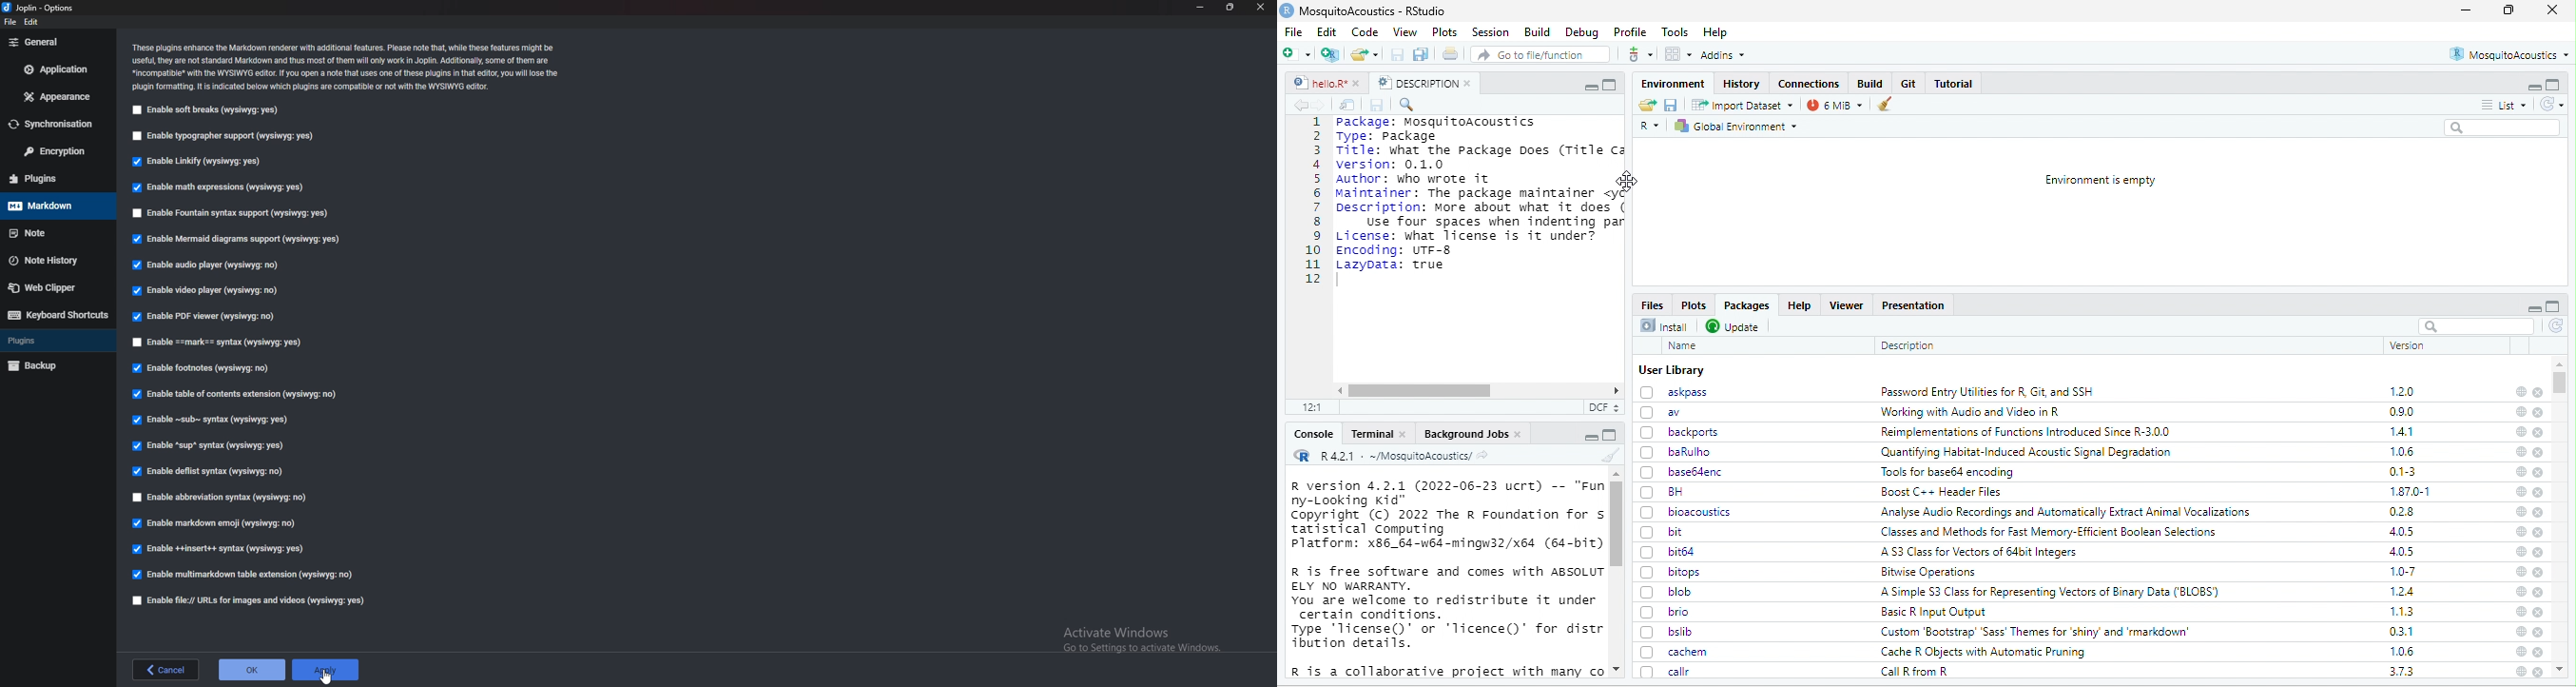 The height and width of the screenshot is (700, 2576). What do you see at coordinates (32, 22) in the screenshot?
I see `edit` at bounding box center [32, 22].